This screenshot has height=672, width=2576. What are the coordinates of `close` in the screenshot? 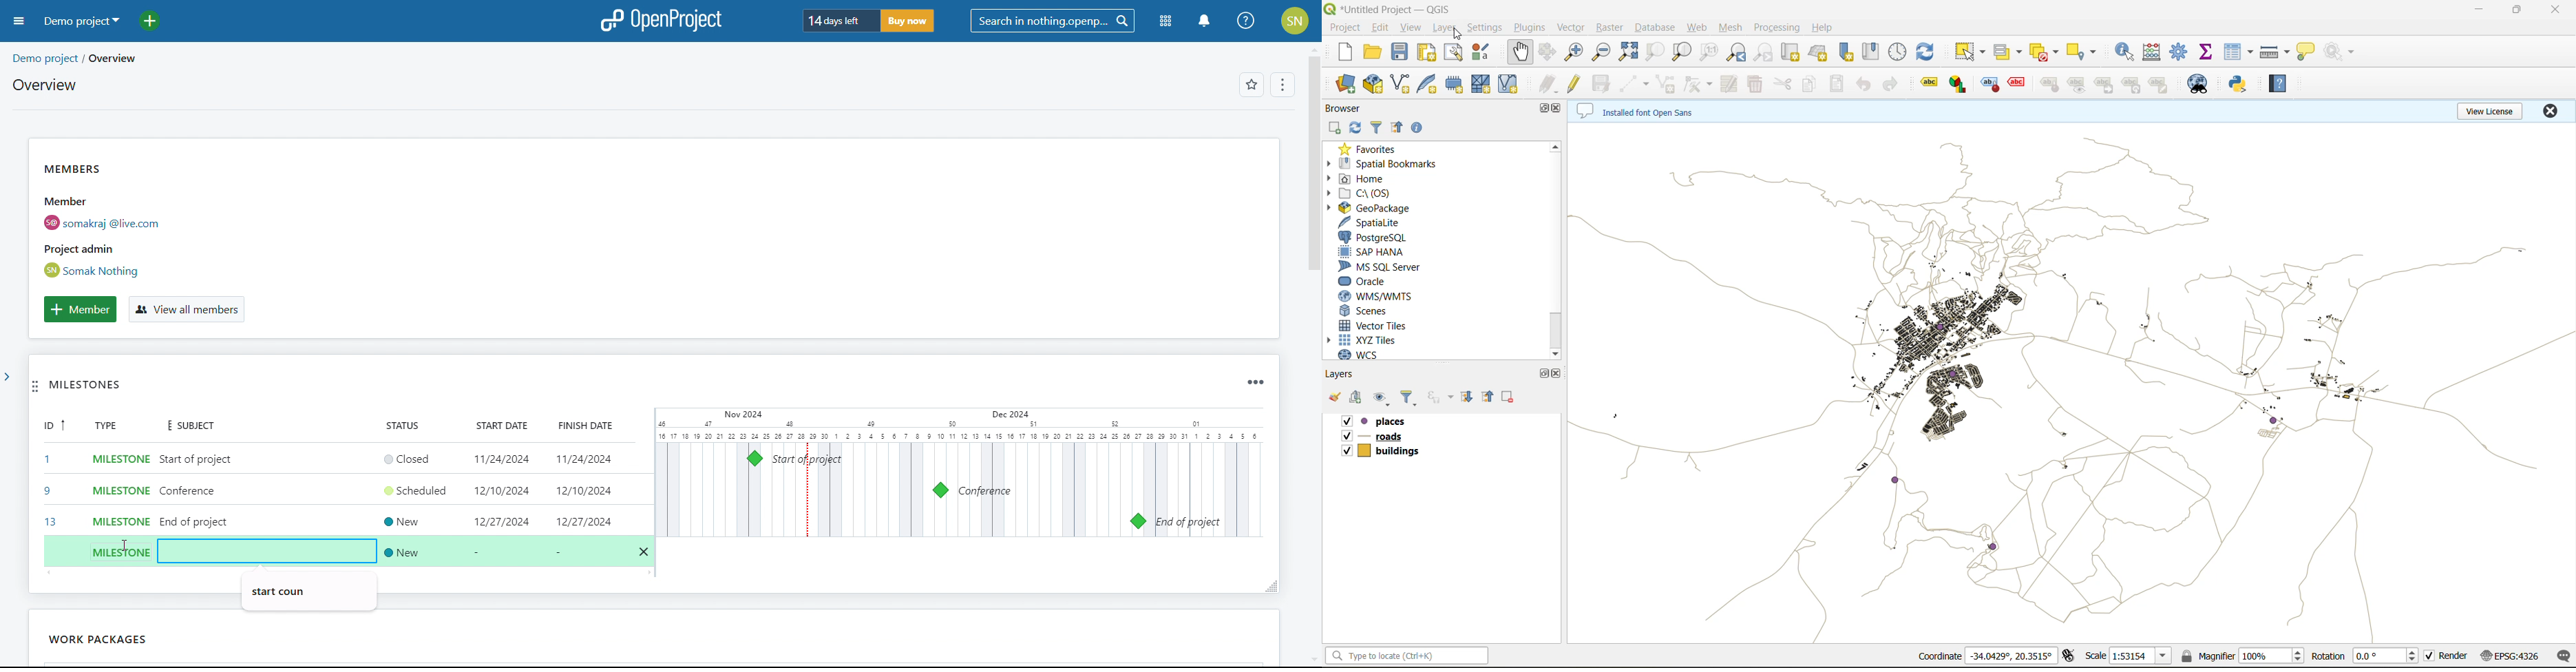 It's located at (1557, 110).